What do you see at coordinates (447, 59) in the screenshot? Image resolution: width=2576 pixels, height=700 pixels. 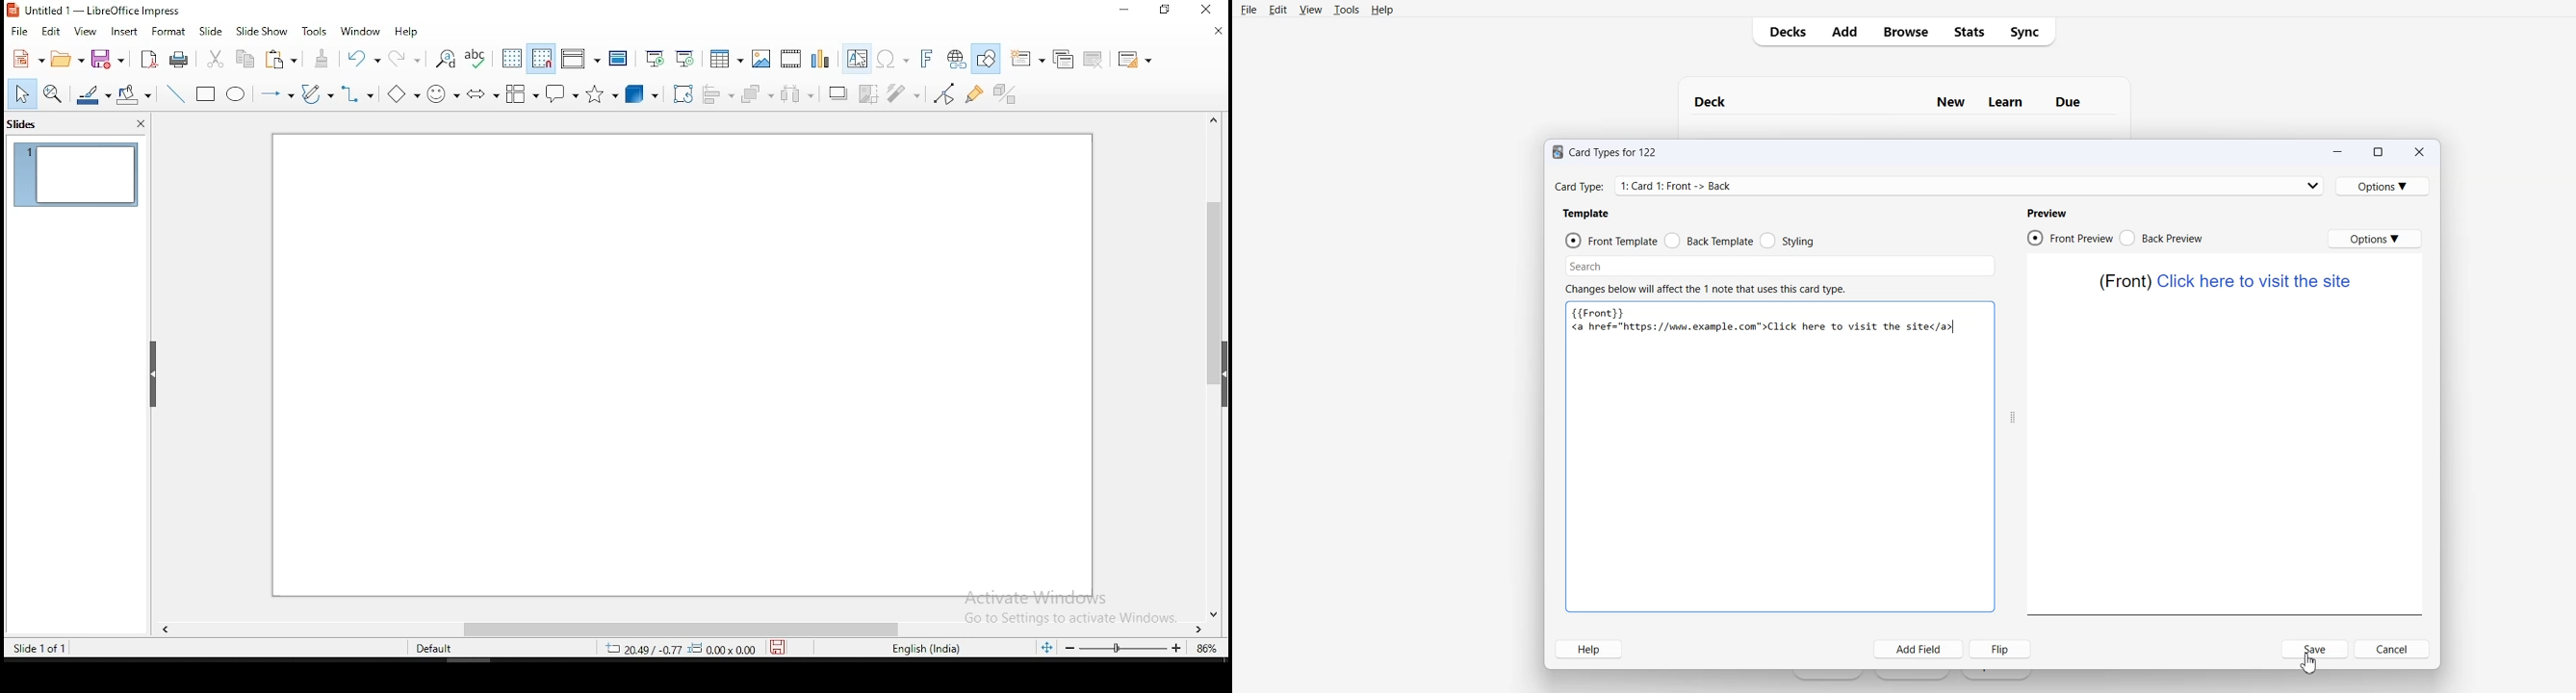 I see `find and replace` at bounding box center [447, 59].